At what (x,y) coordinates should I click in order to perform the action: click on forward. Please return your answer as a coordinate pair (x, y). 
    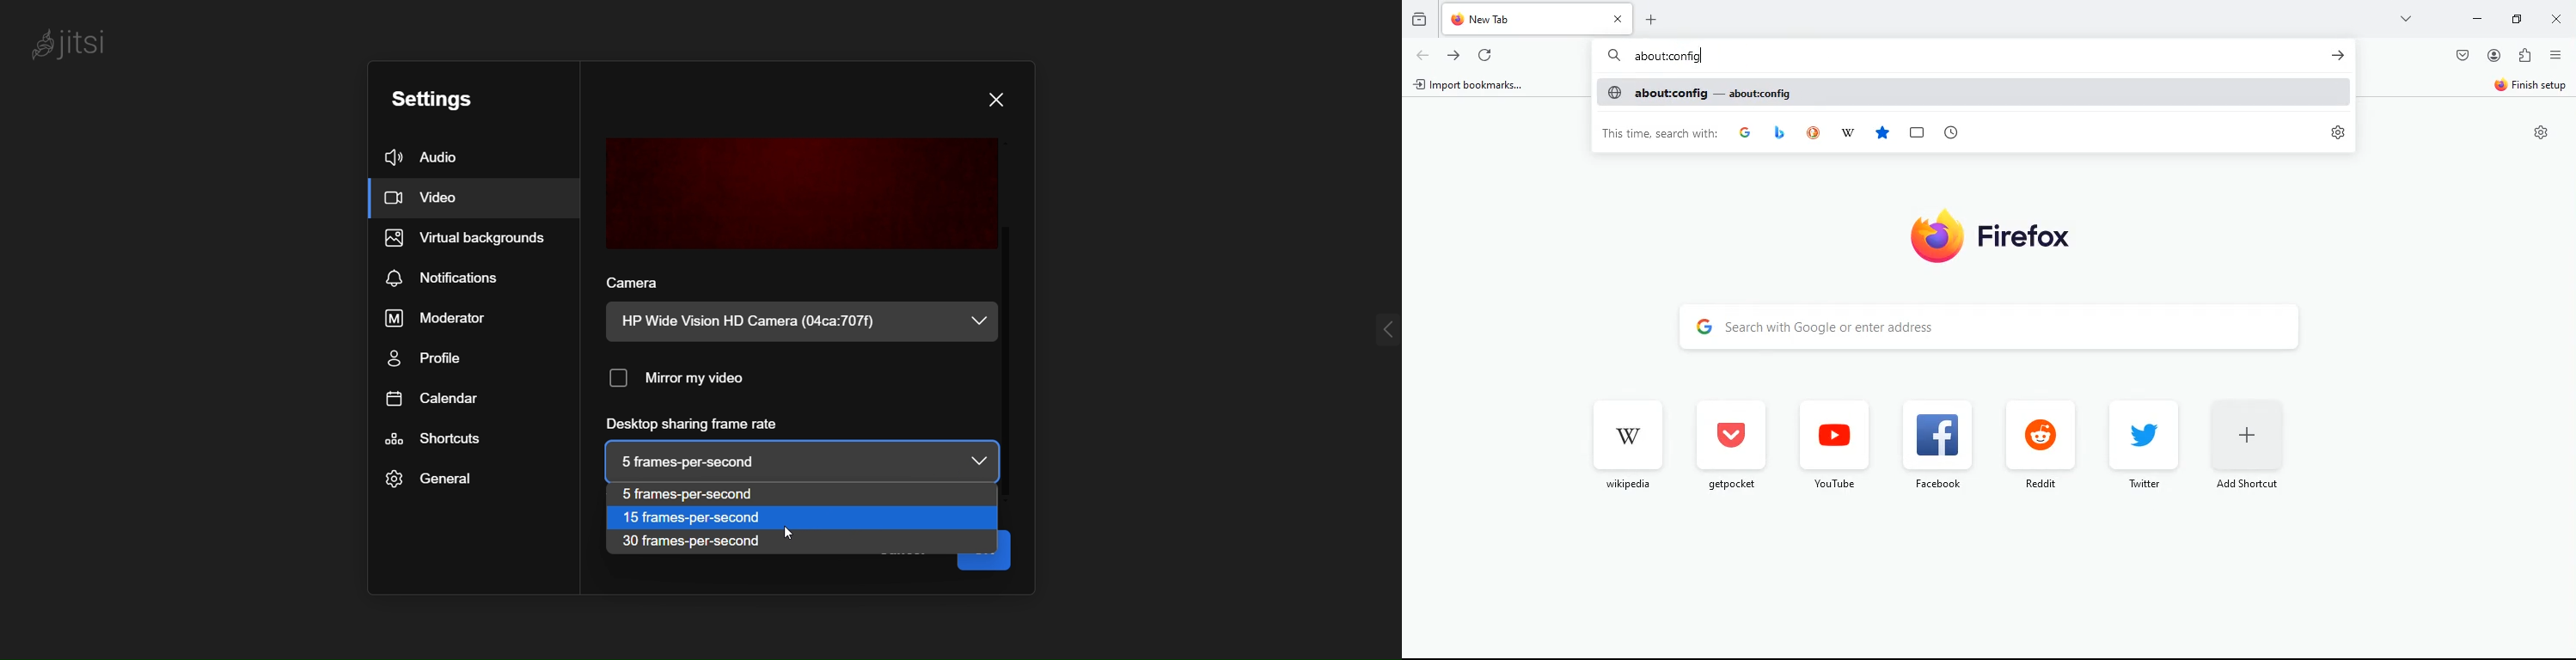
    Looking at the image, I should click on (1455, 55).